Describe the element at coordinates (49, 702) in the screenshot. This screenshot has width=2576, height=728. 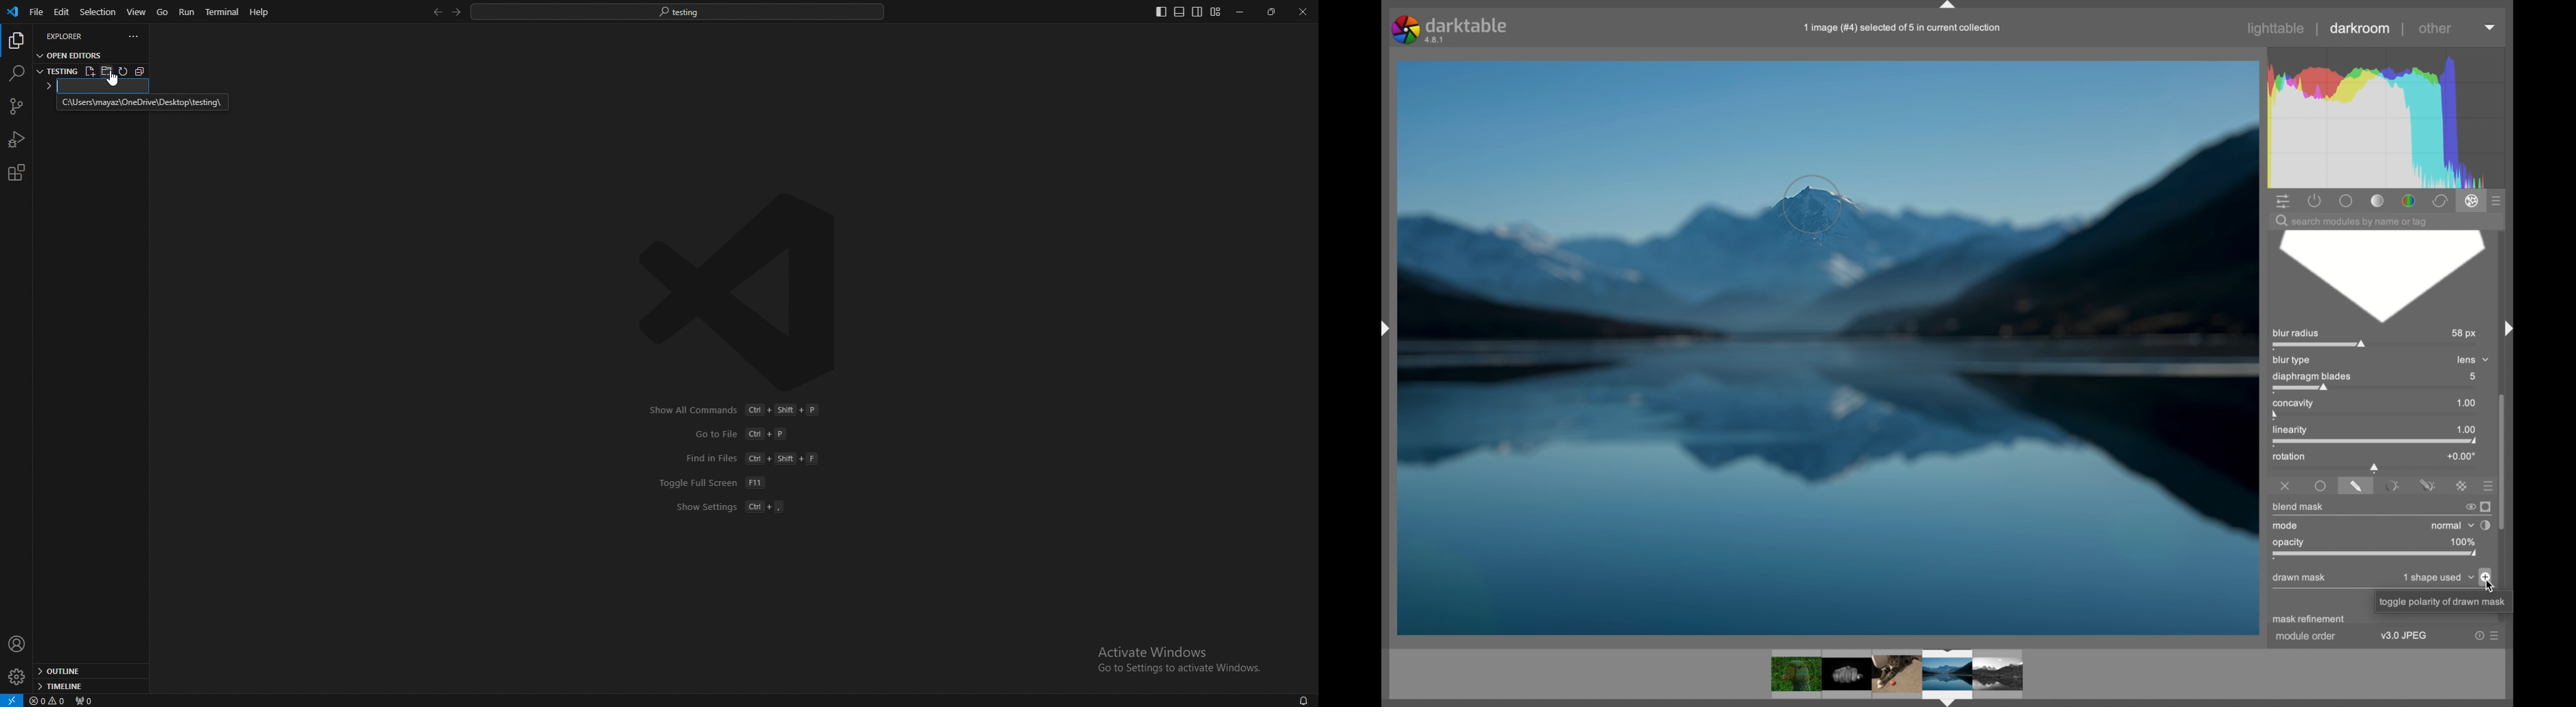
I see `errors` at that location.